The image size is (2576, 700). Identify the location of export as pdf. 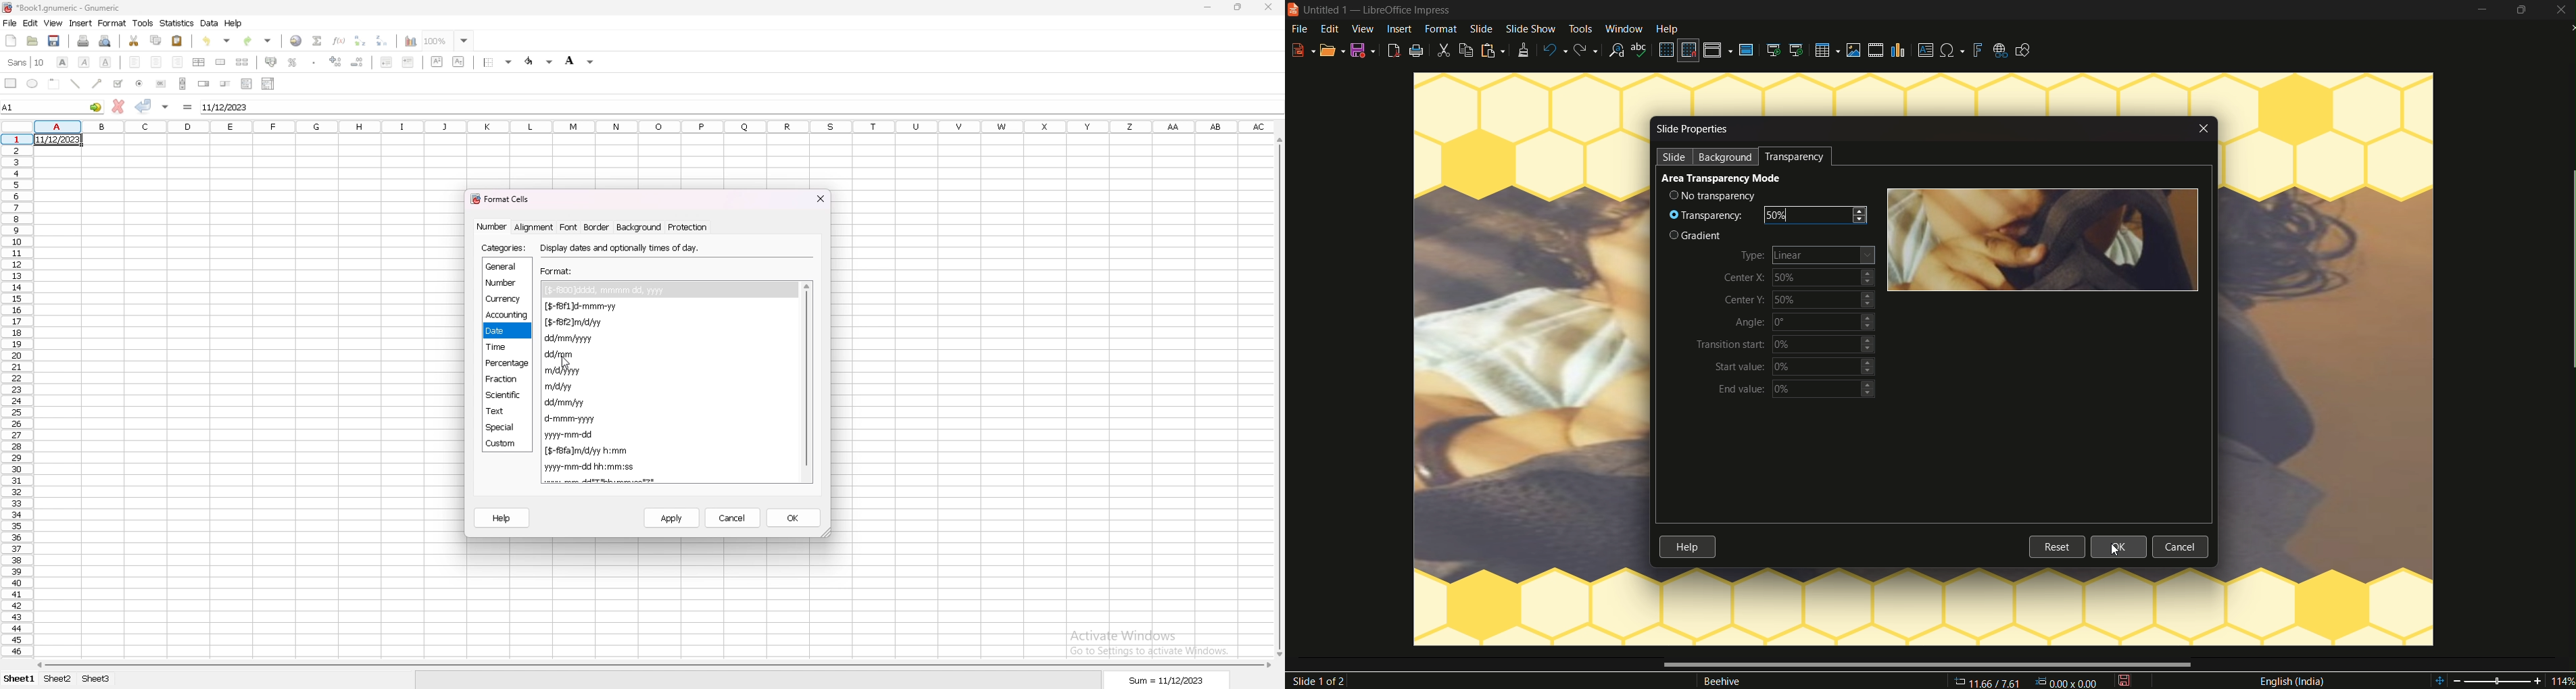
(1394, 51).